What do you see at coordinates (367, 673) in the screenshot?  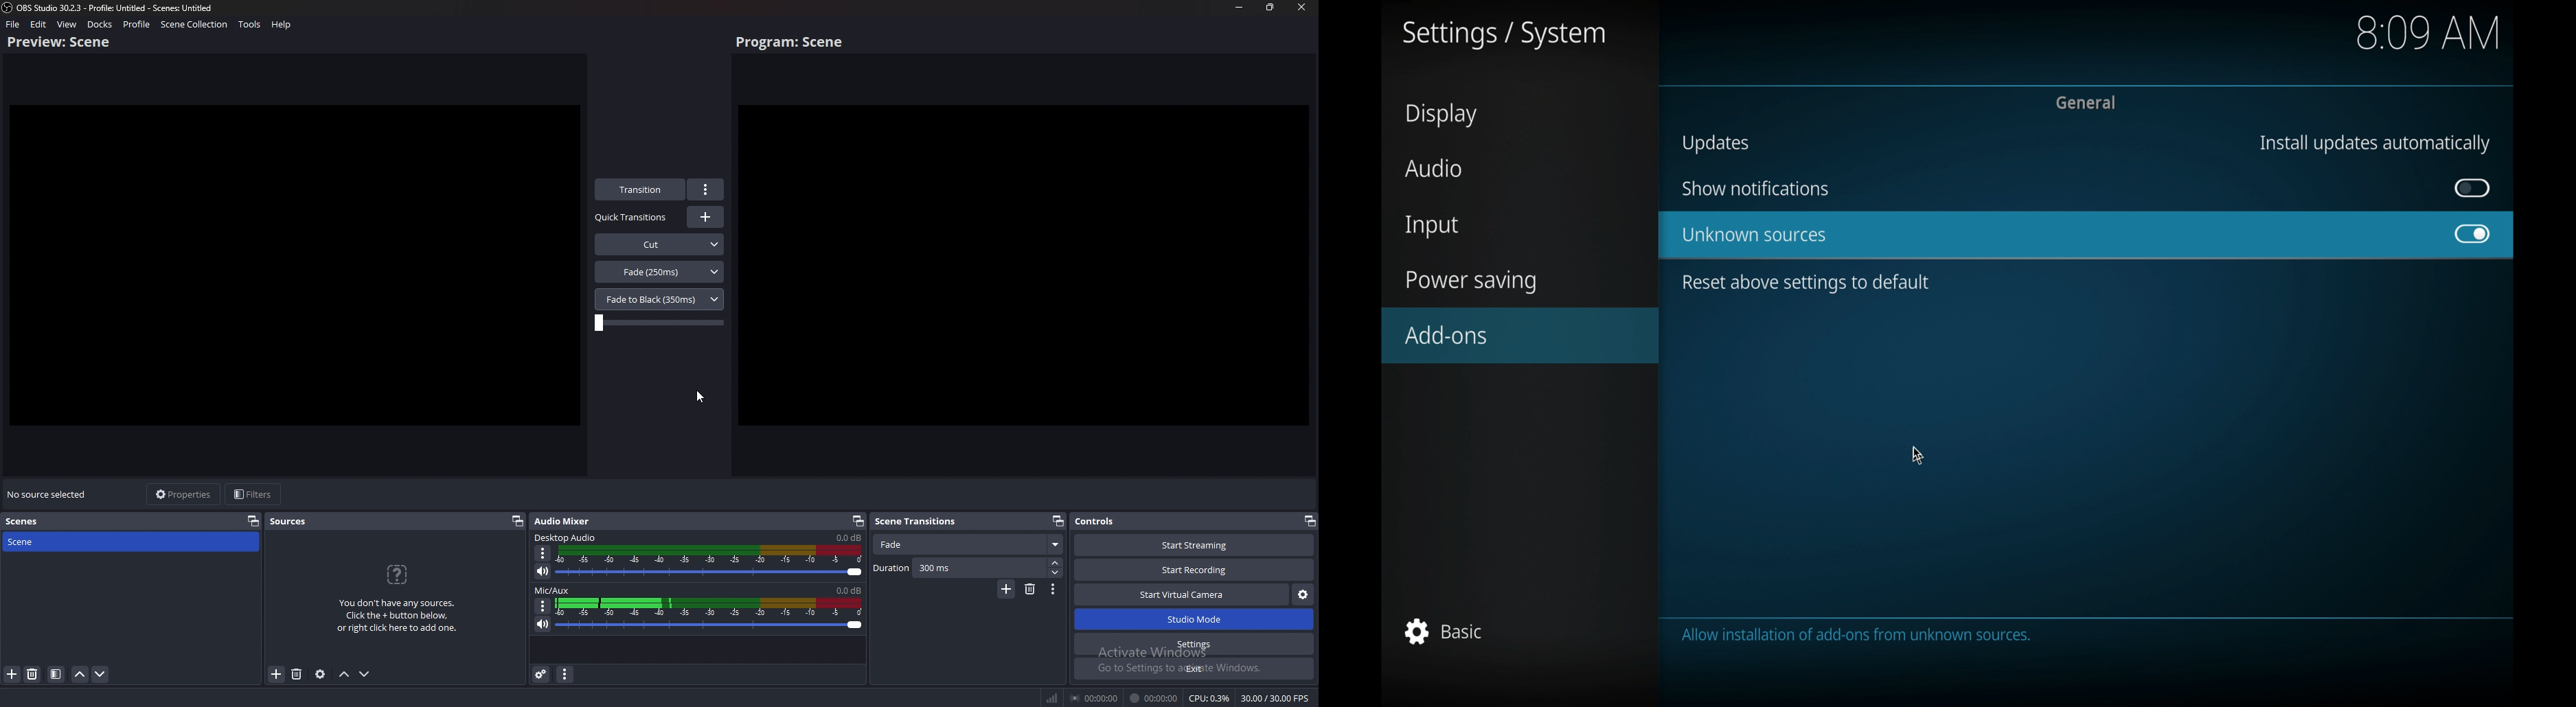 I see `Move sources down` at bounding box center [367, 673].